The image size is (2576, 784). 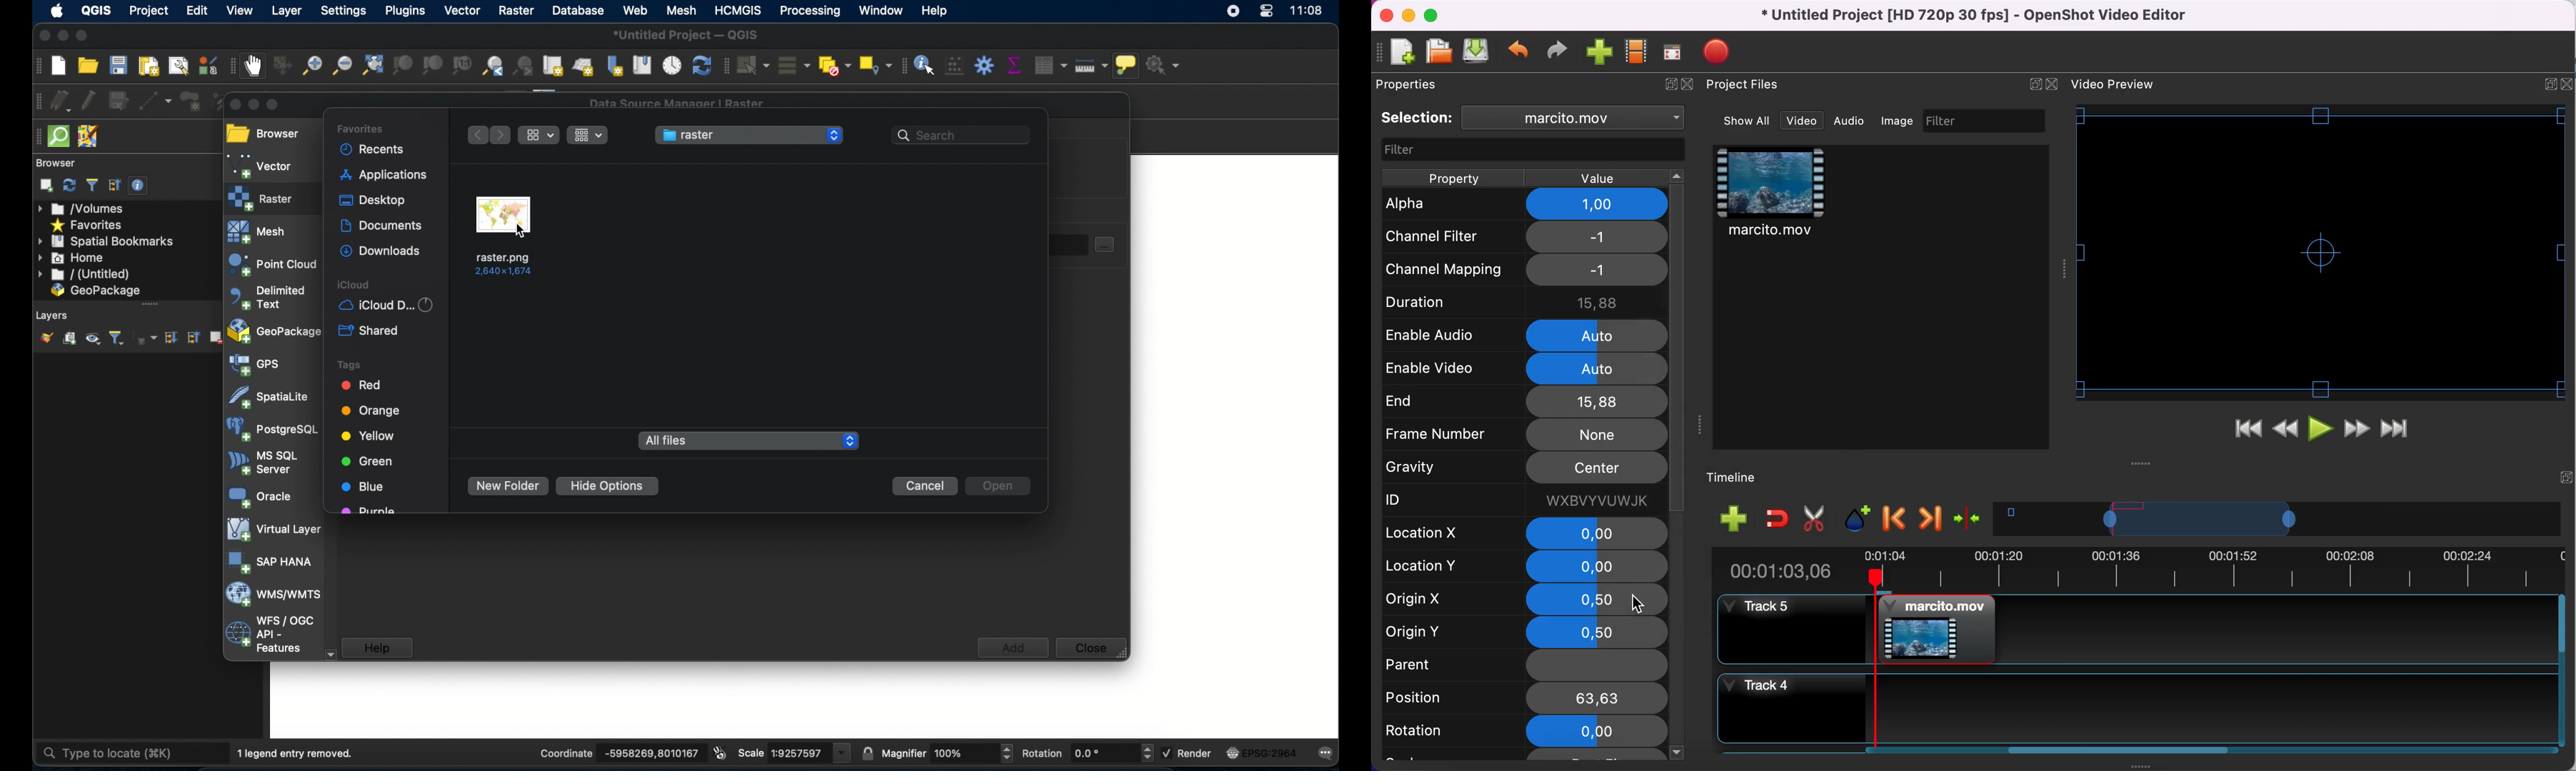 What do you see at coordinates (1535, 150) in the screenshot?
I see `filter` at bounding box center [1535, 150].